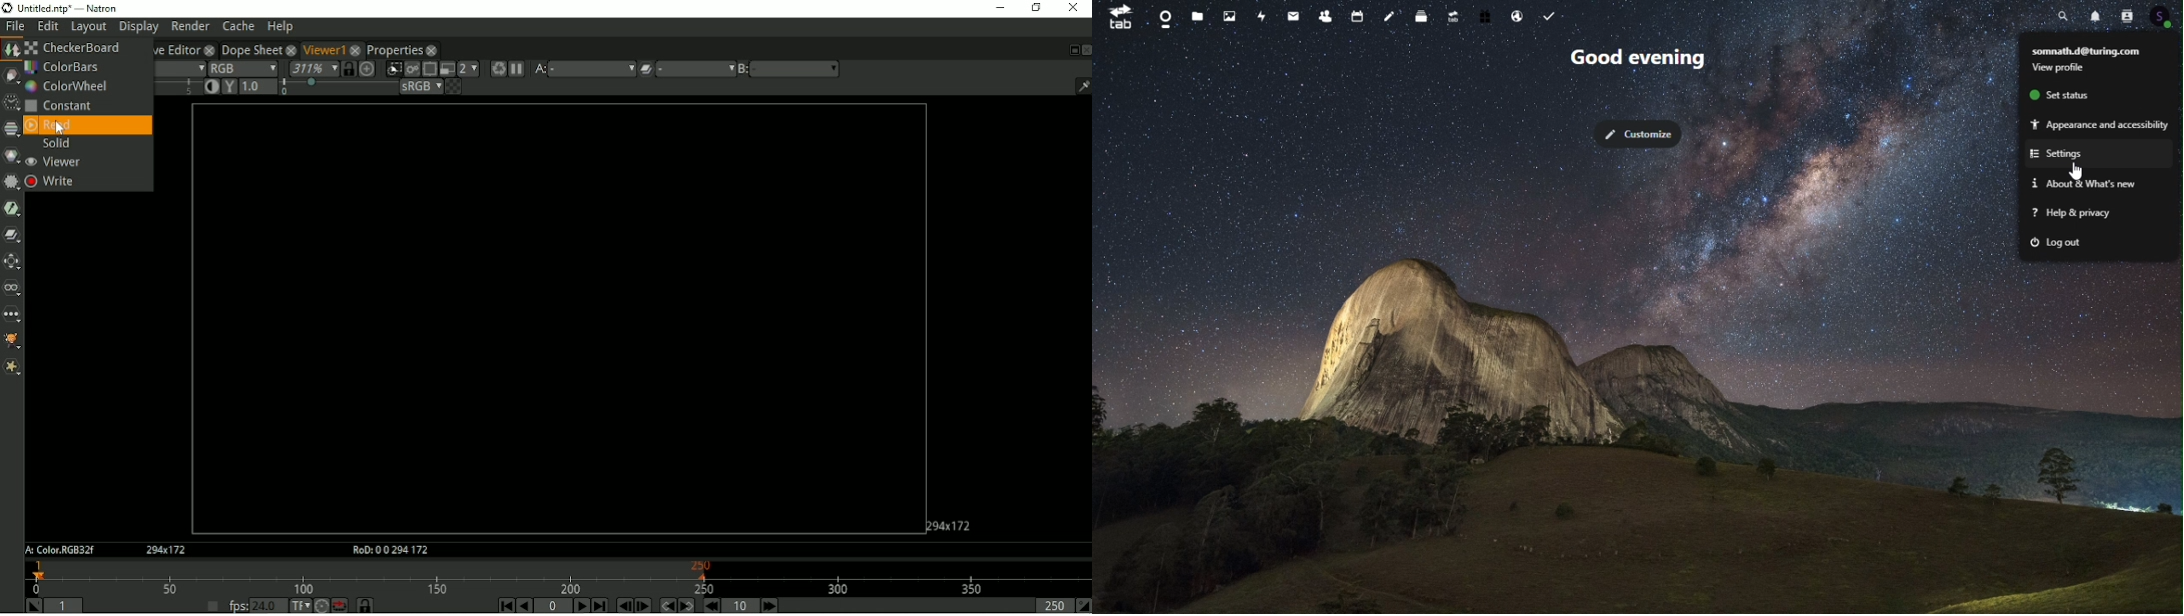  I want to click on contact, so click(2128, 16).